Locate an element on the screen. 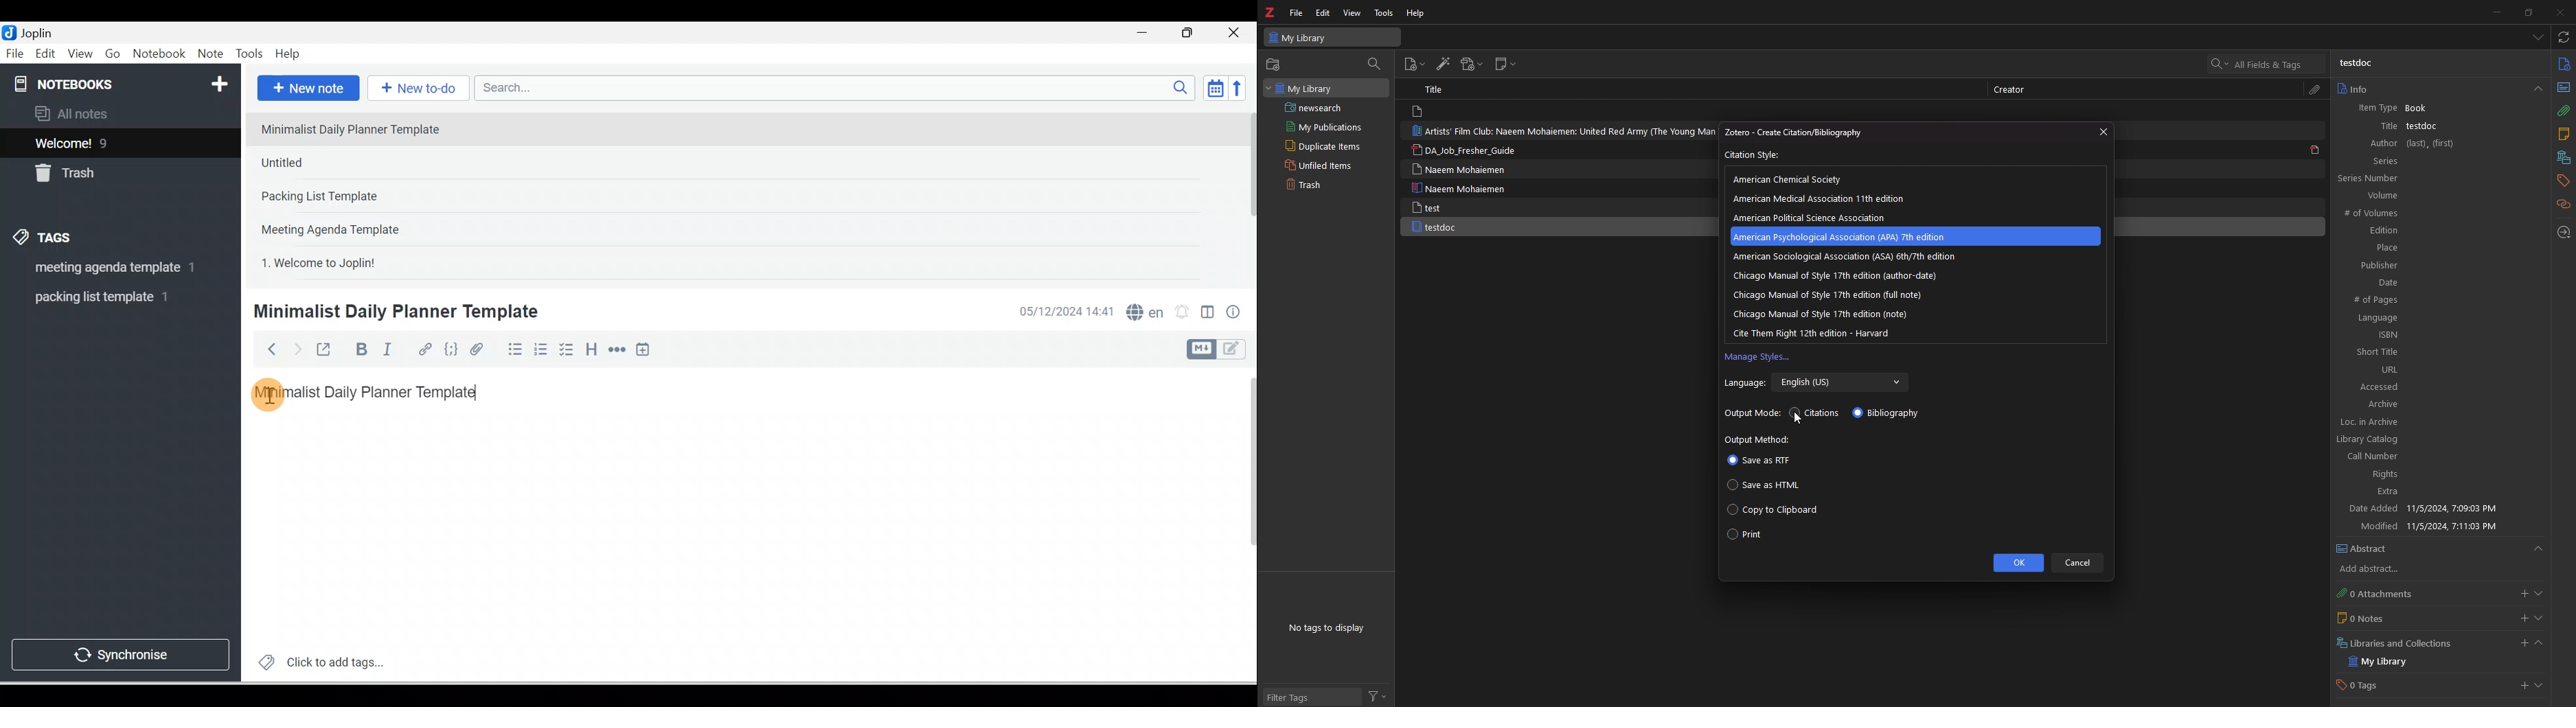  Help is located at coordinates (288, 54).